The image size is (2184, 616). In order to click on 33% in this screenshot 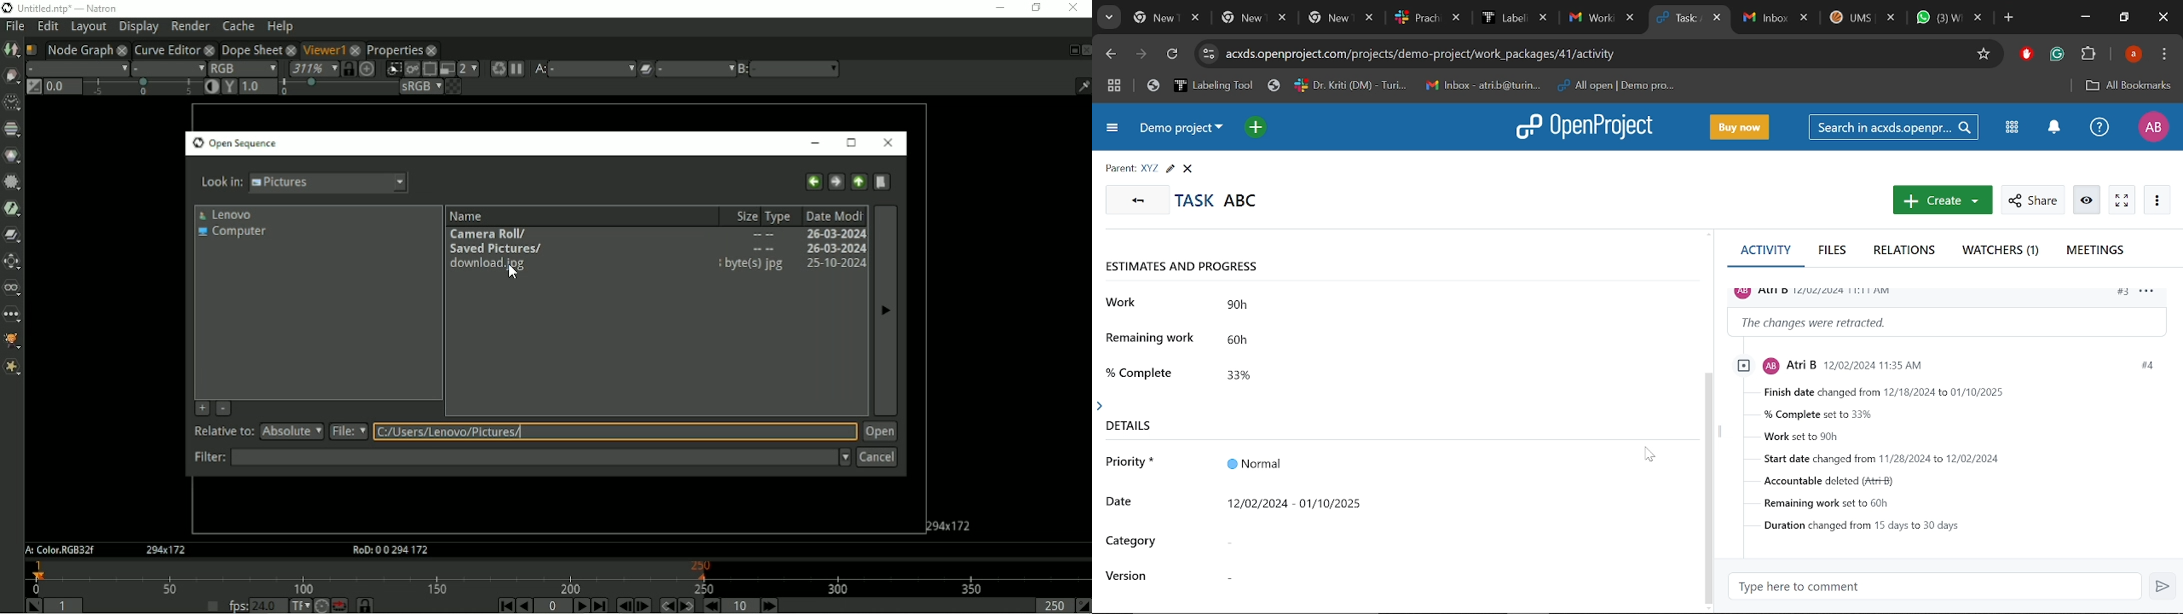, I will do `click(1262, 373)`.